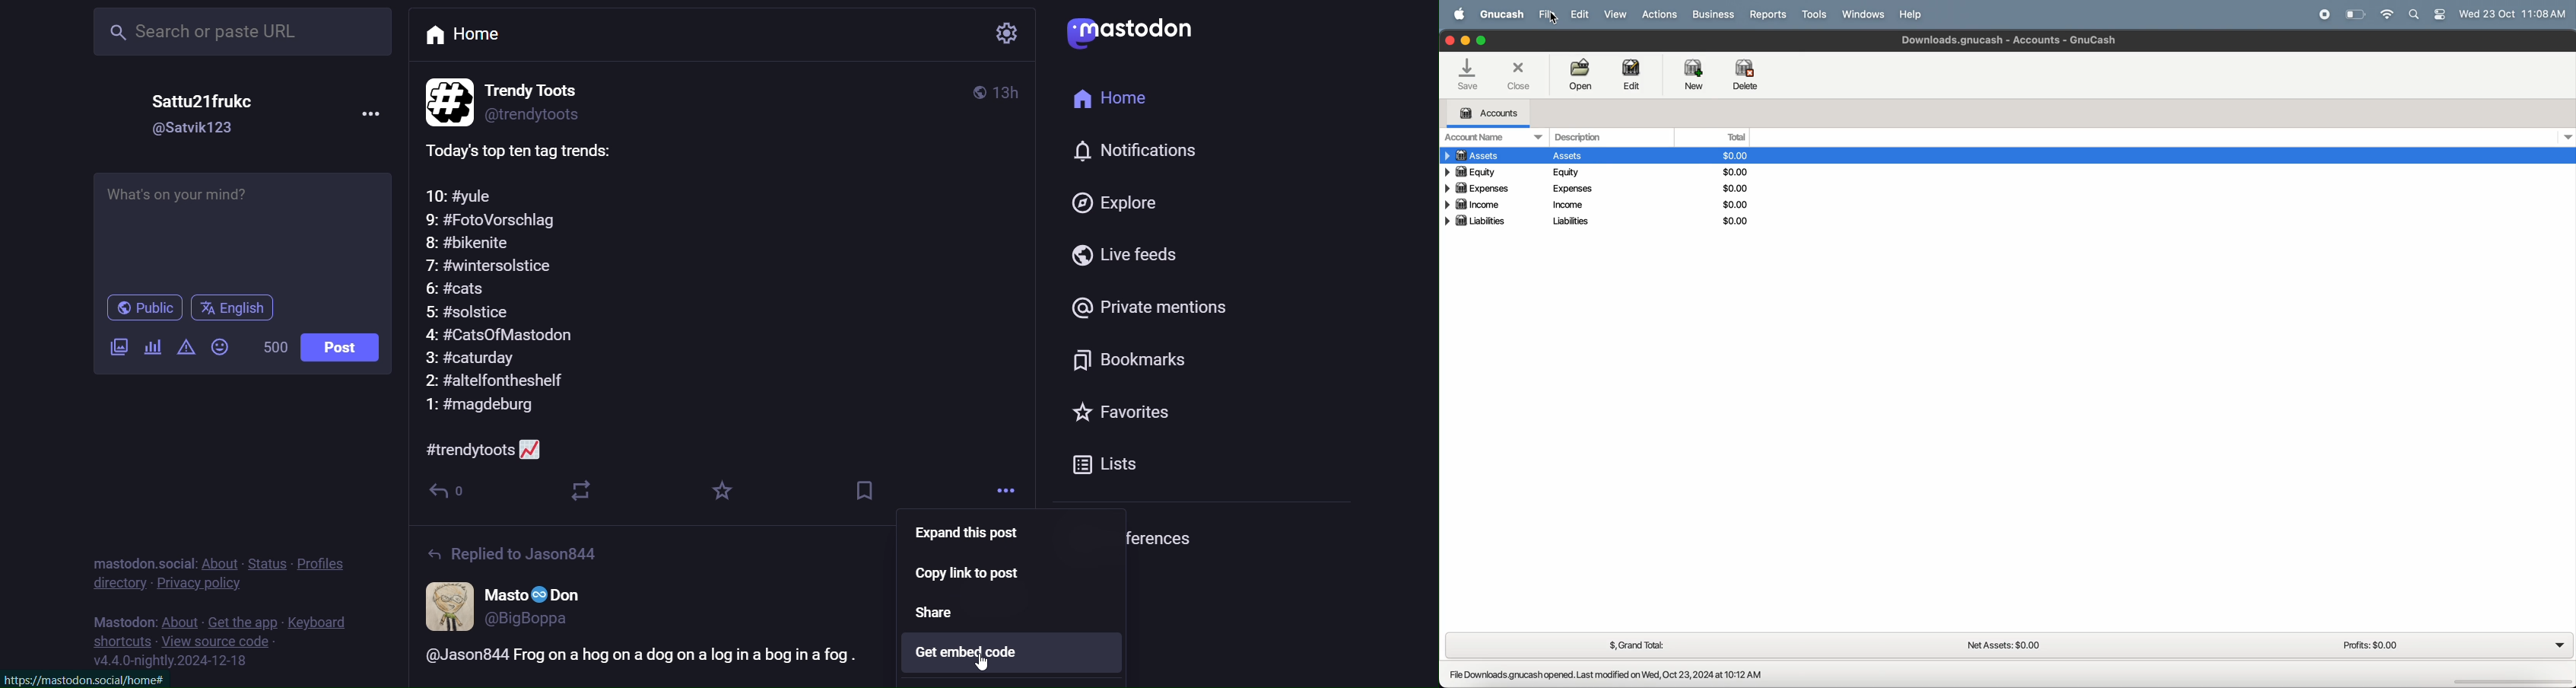  Describe the element at coordinates (366, 112) in the screenshot. I see `menu` at that location.